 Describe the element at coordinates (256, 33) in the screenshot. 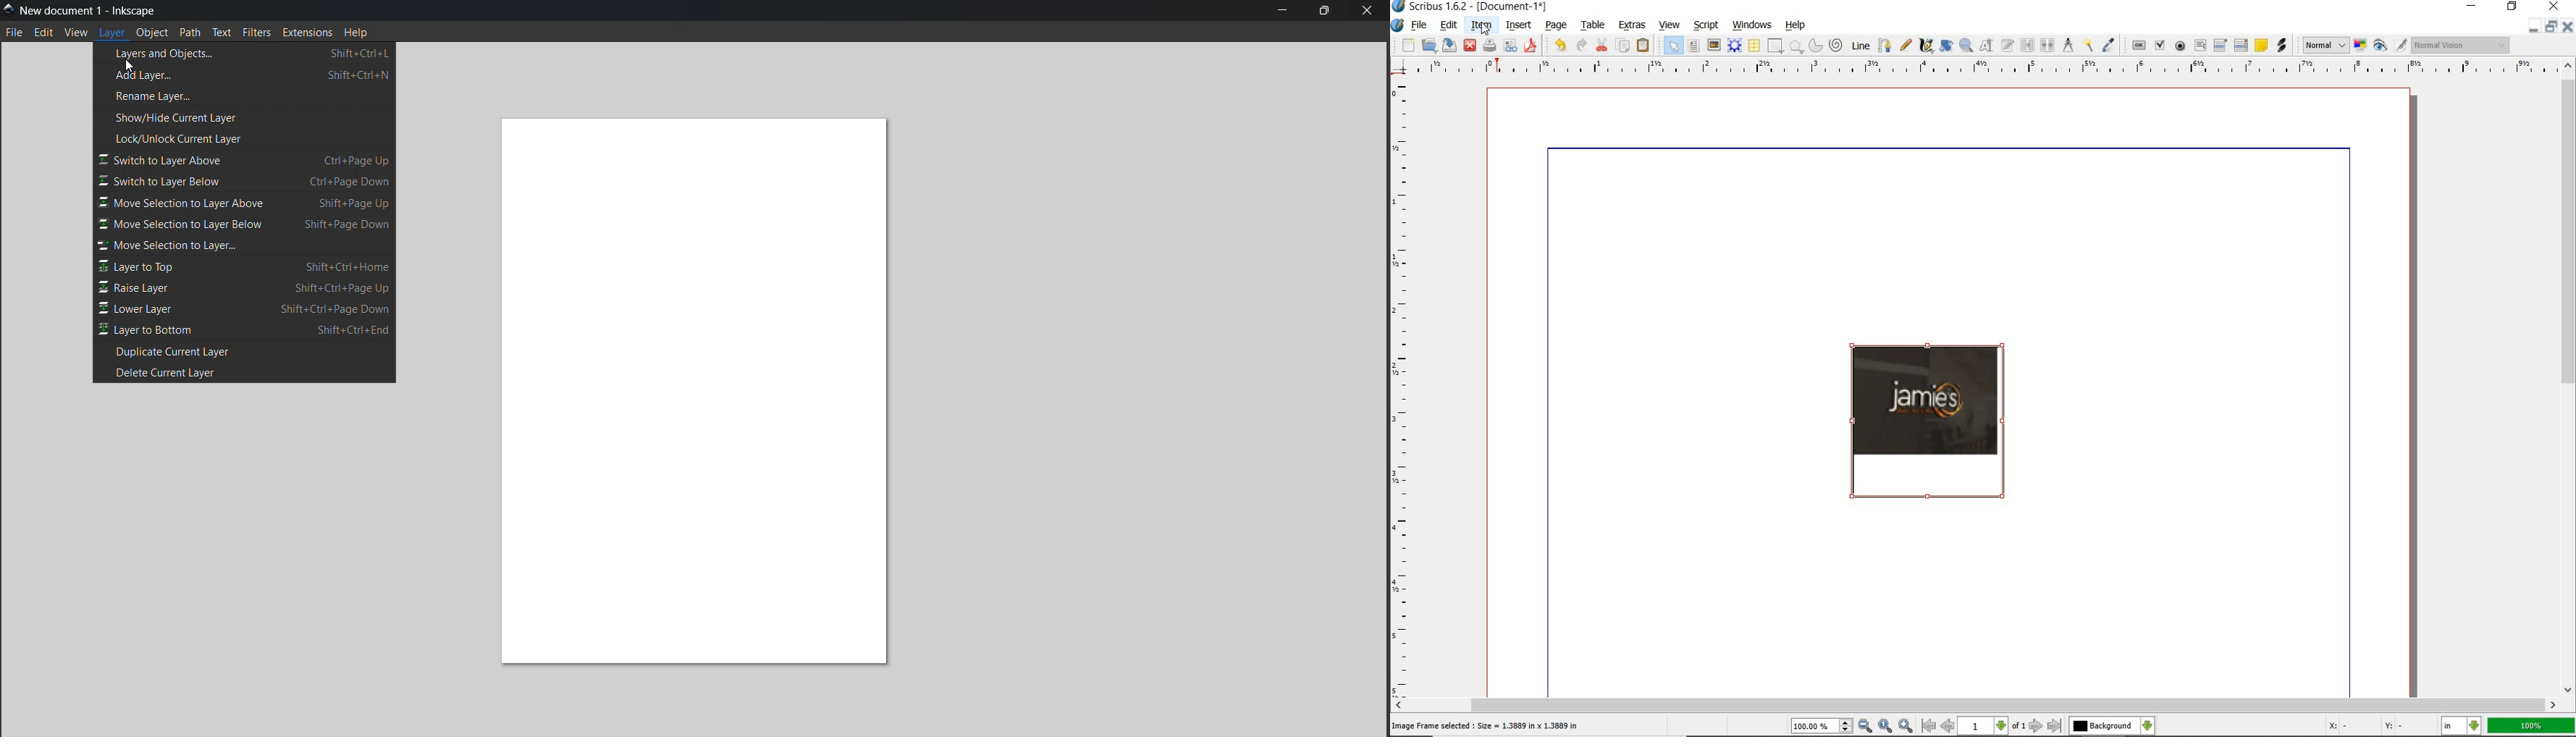

I see `filters` at that location.